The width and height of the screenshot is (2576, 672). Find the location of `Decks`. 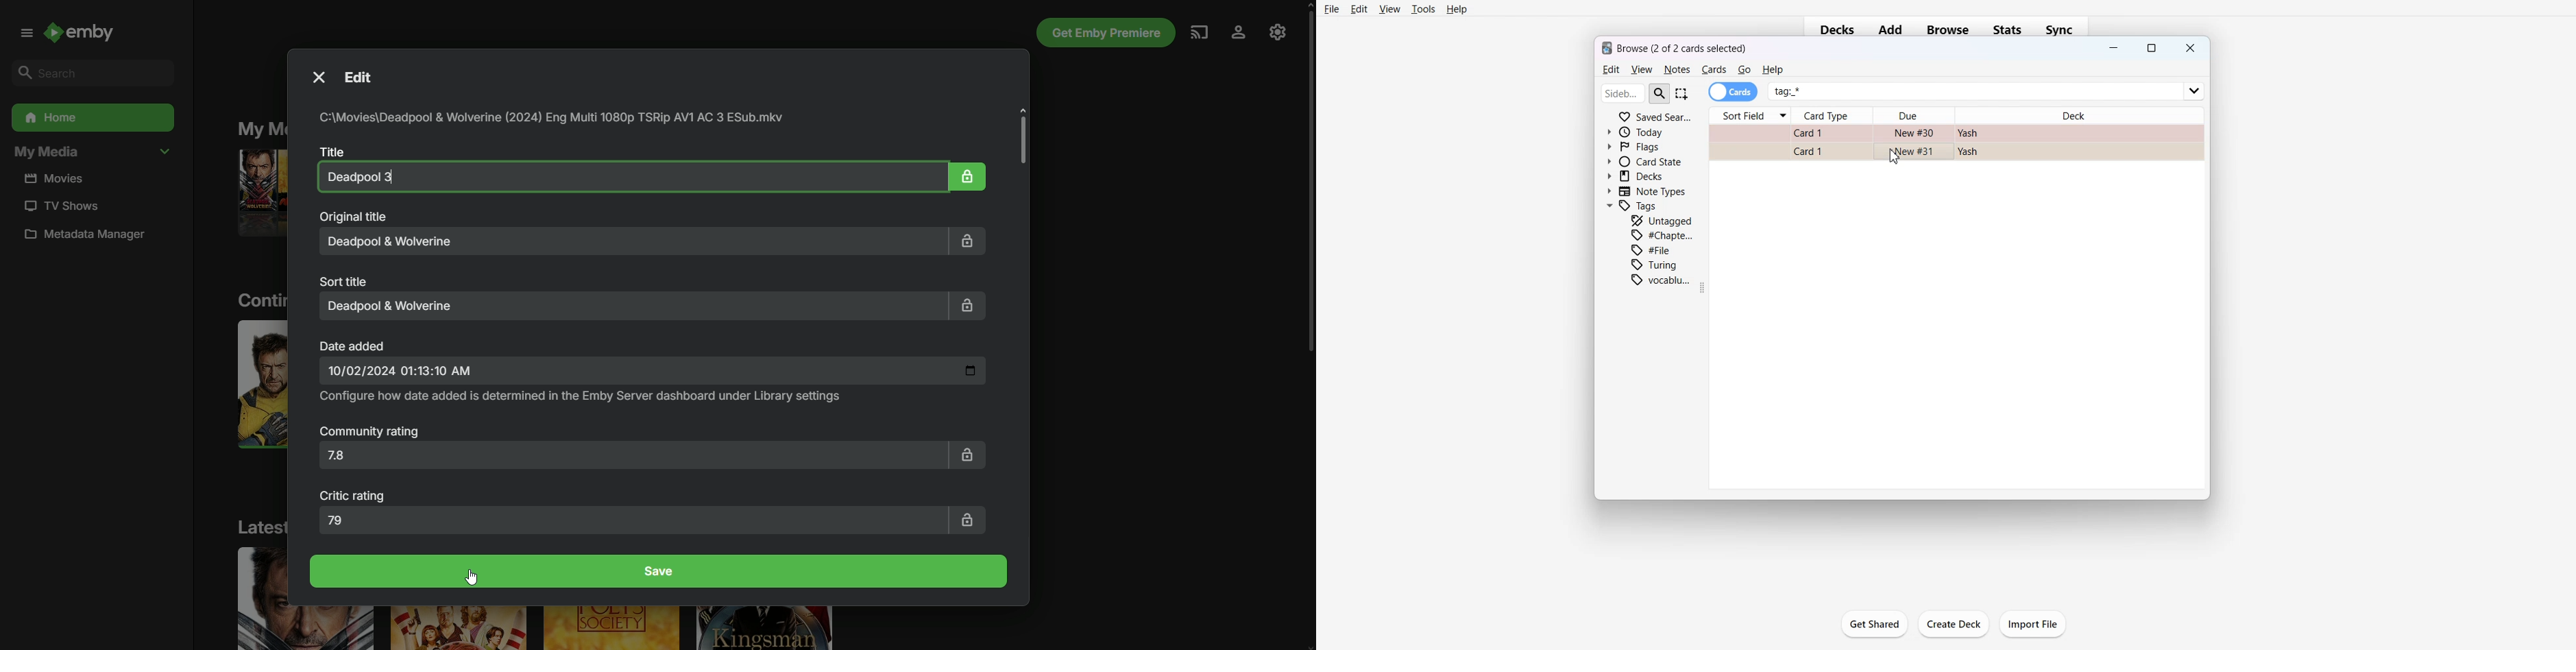

Decks is located at coordinates (1833, 31).